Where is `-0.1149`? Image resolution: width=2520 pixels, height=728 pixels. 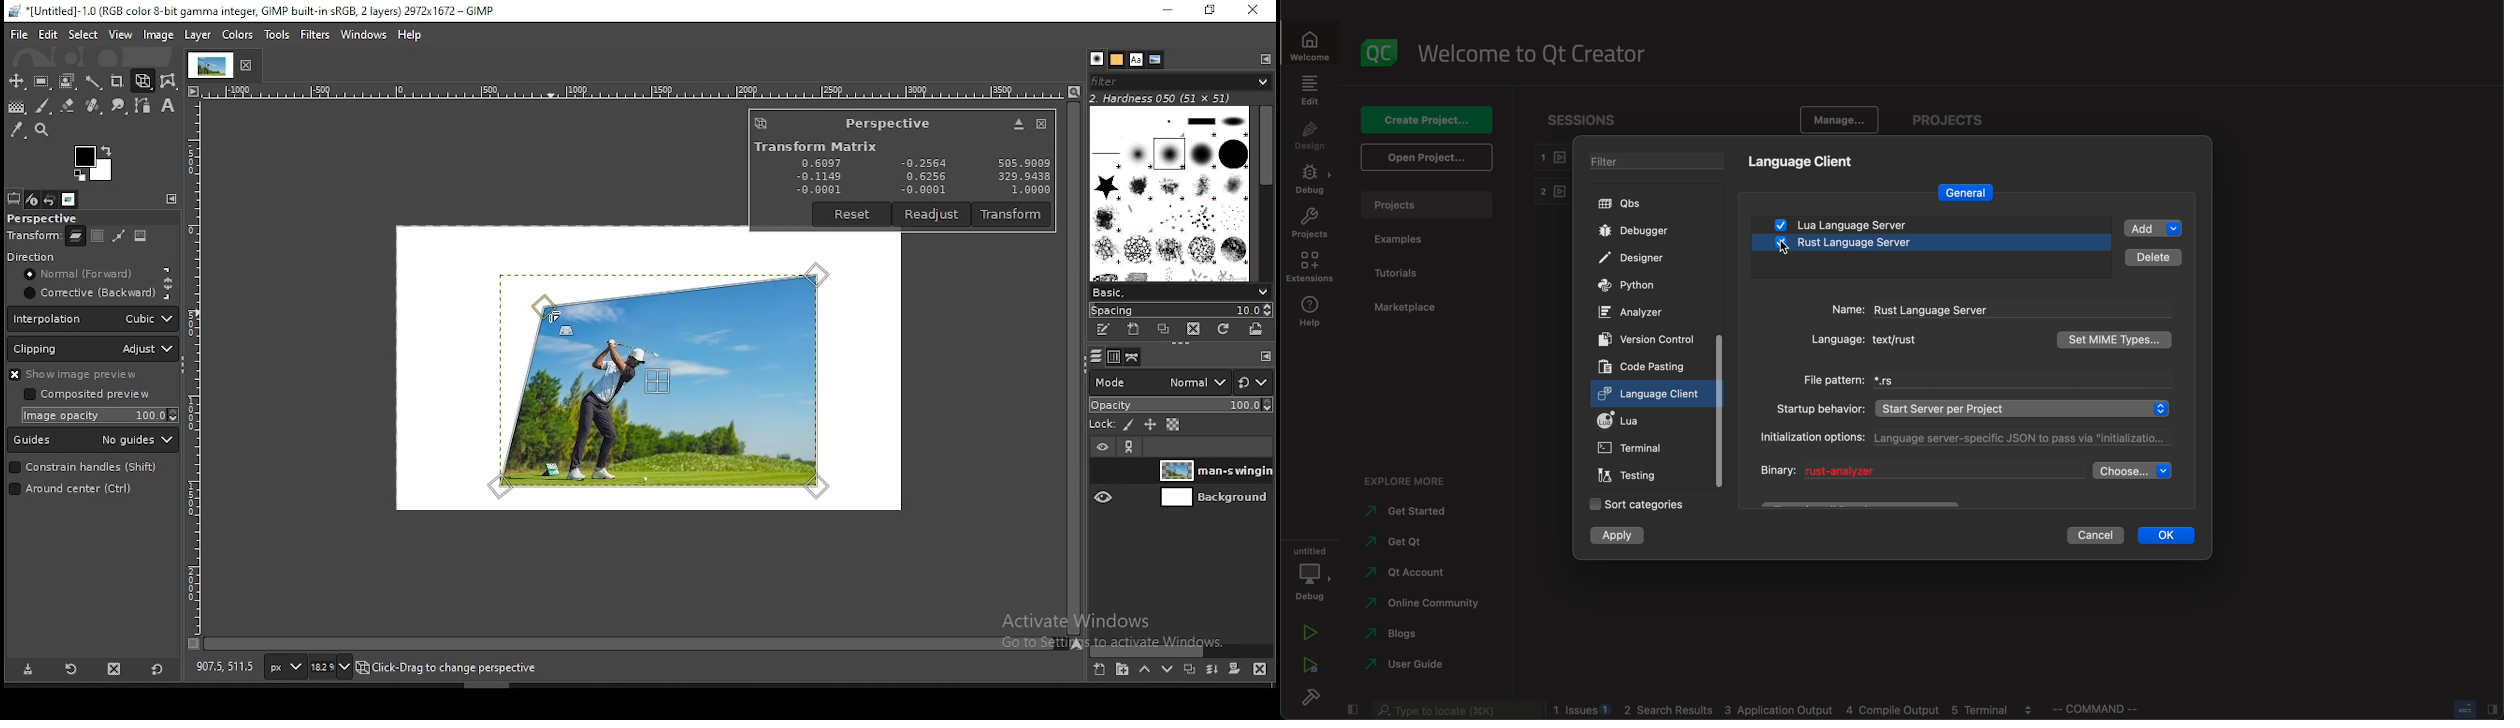 -0.1149 is located at coordinates (817, 176).